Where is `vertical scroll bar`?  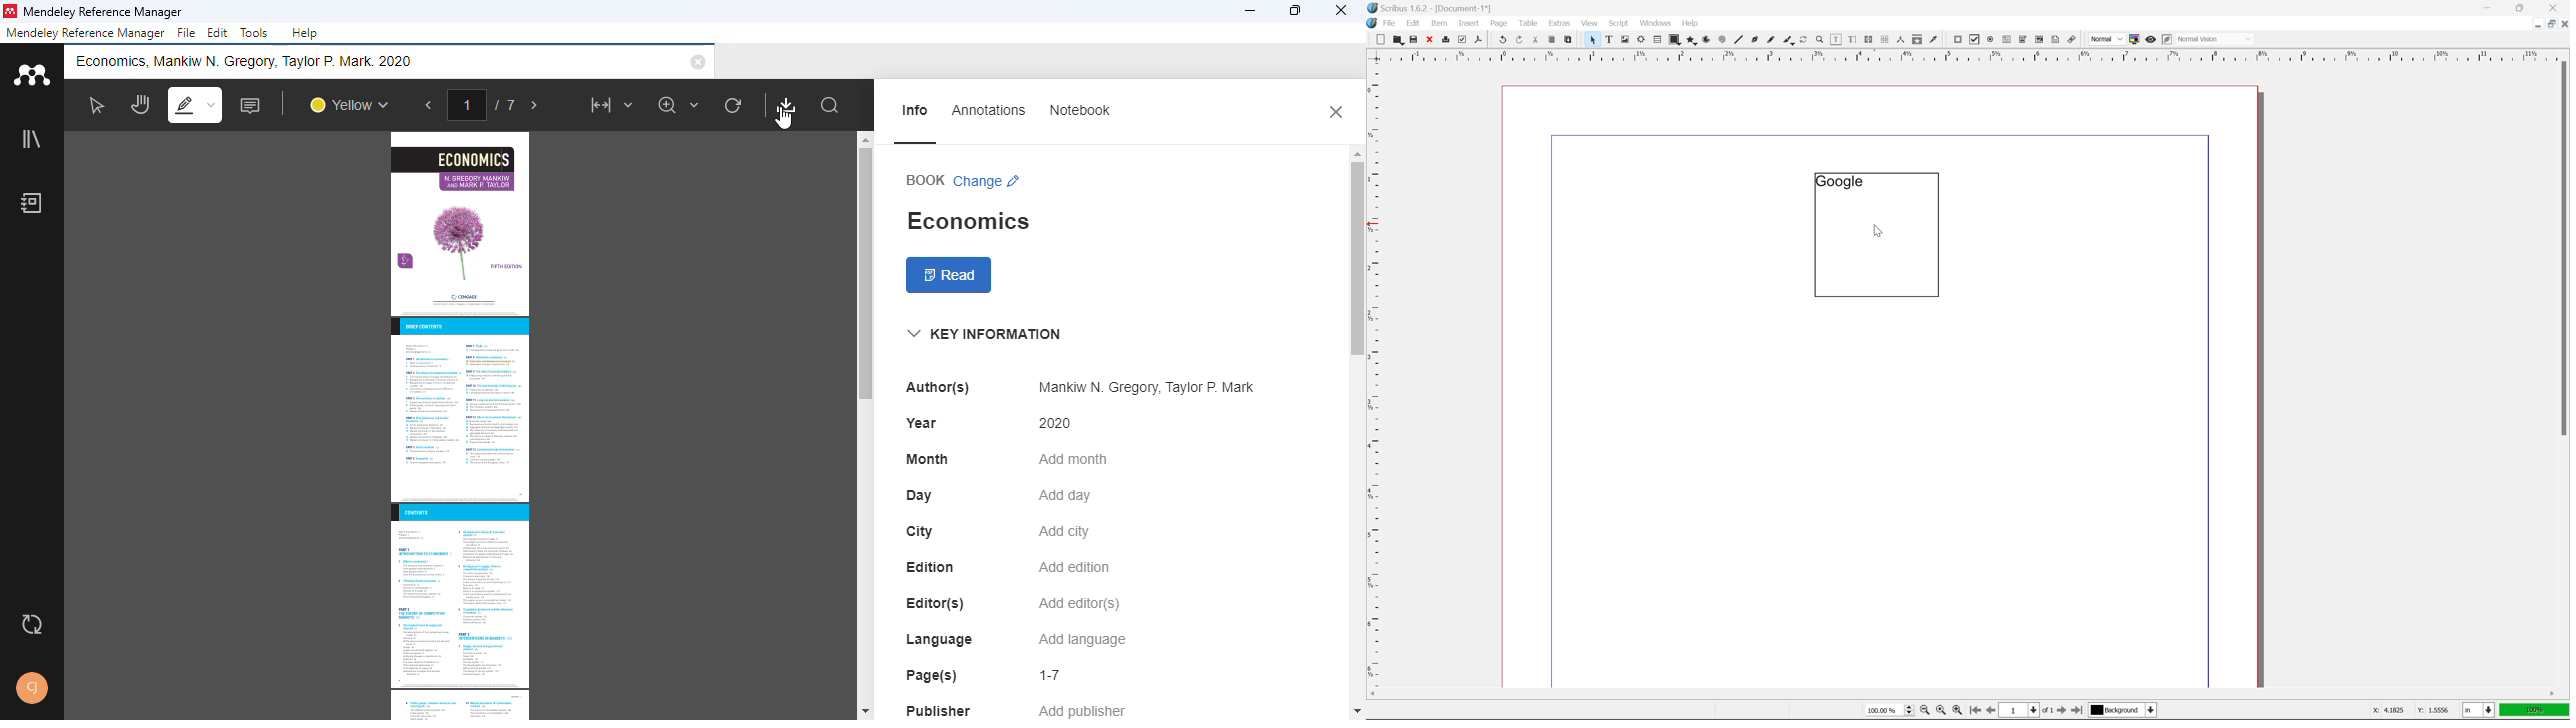
vertical scroll bar is located at coordinates (862, 275).